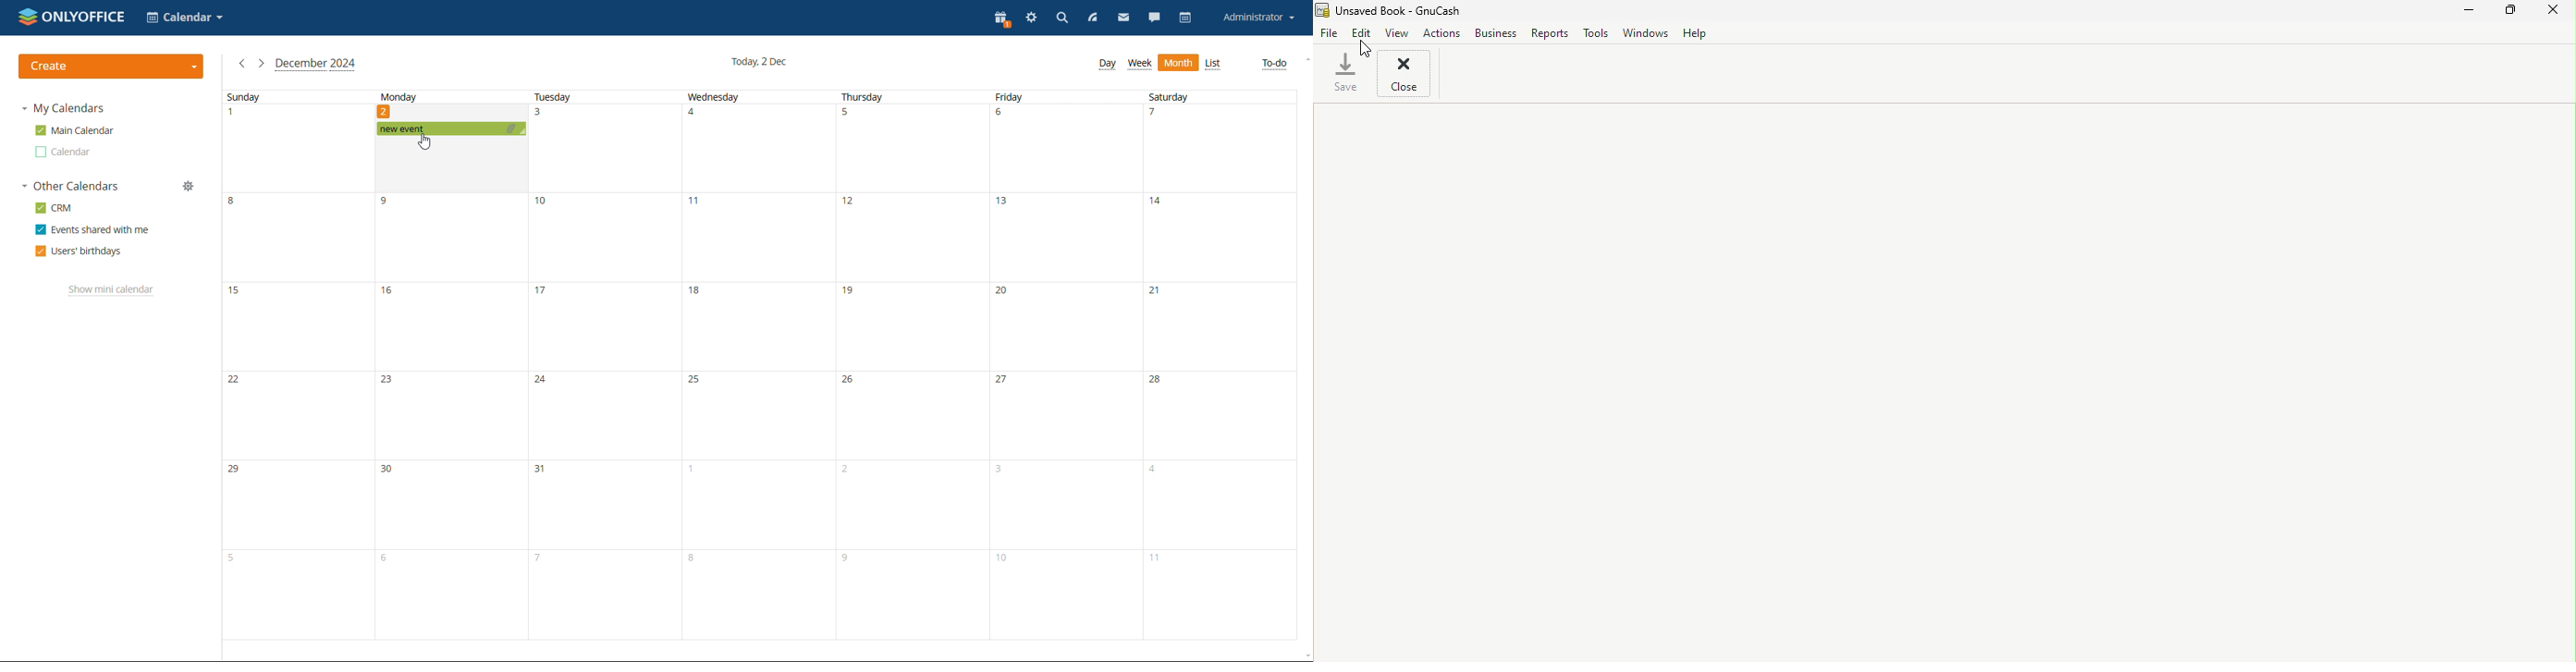 This screenshot has width=2576, height=672. What do you see at coordinates (2554, 13) in the screenshot?
I see `Close` at bounding box center [2554, 13].